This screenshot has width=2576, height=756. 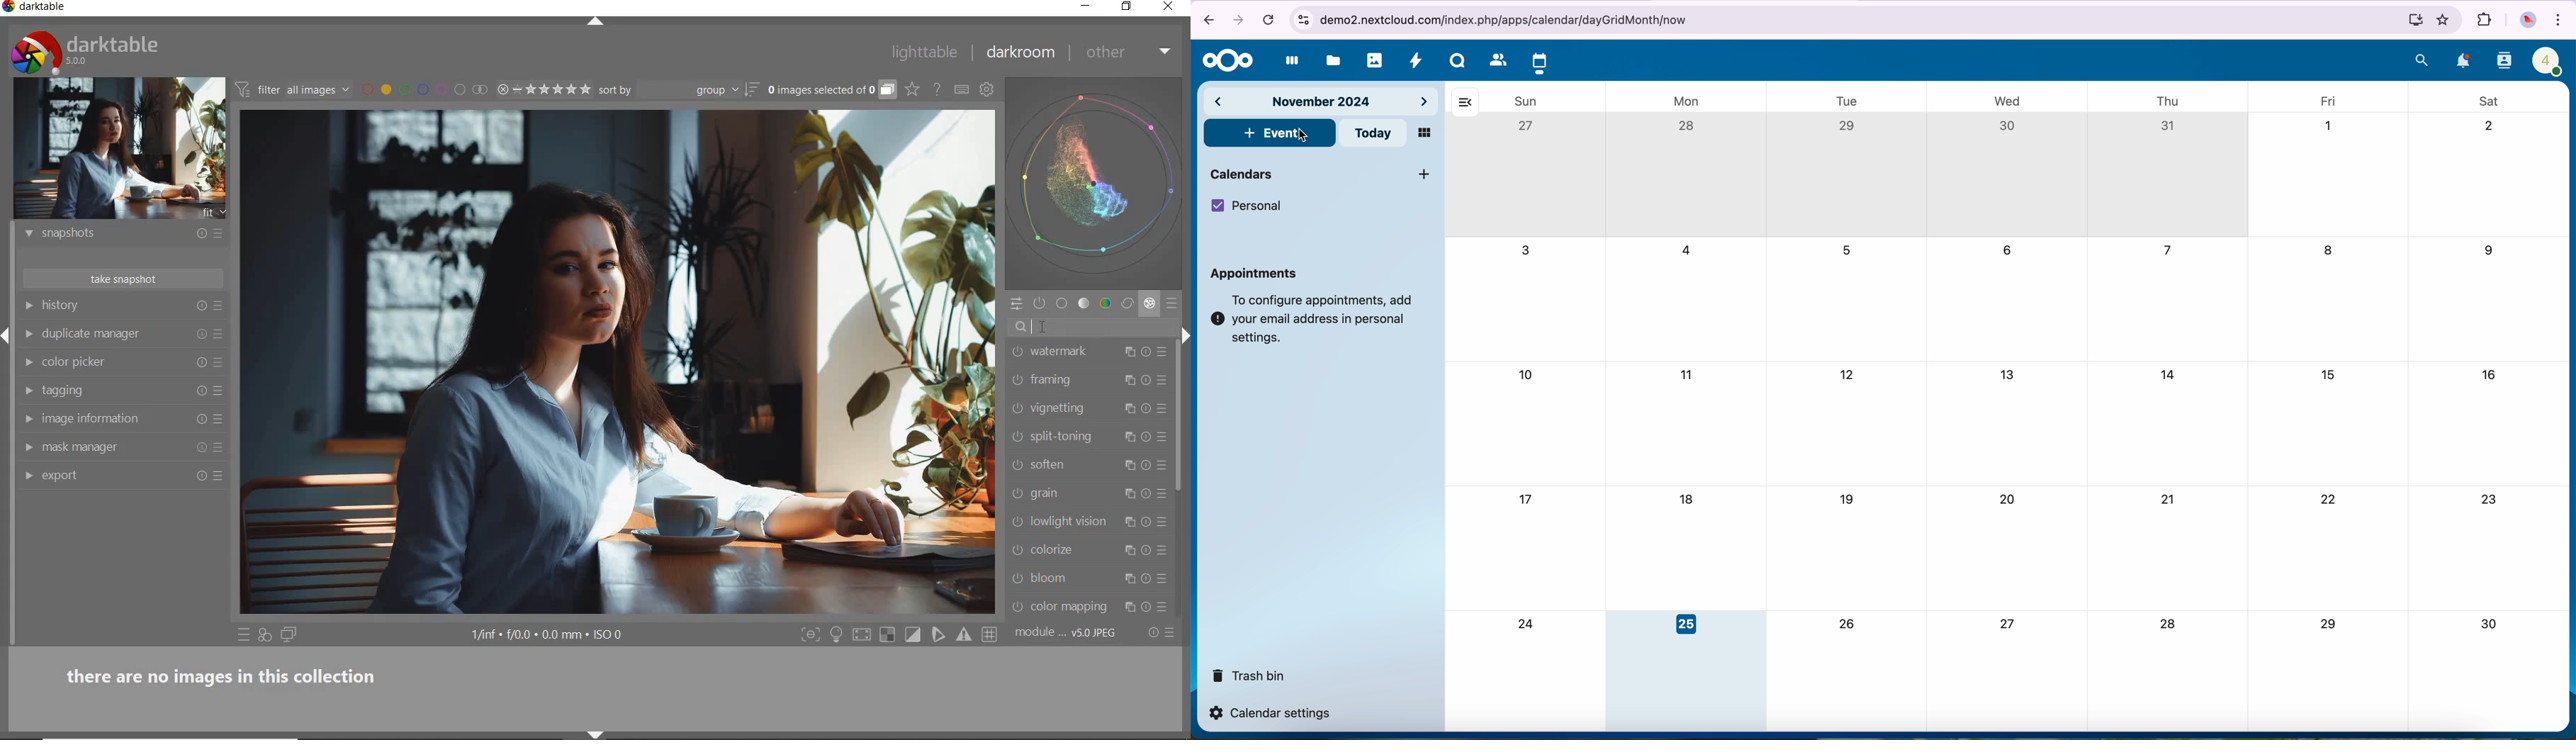 I want to click on reset or preset & preferences, so click(x=1163, y=633).